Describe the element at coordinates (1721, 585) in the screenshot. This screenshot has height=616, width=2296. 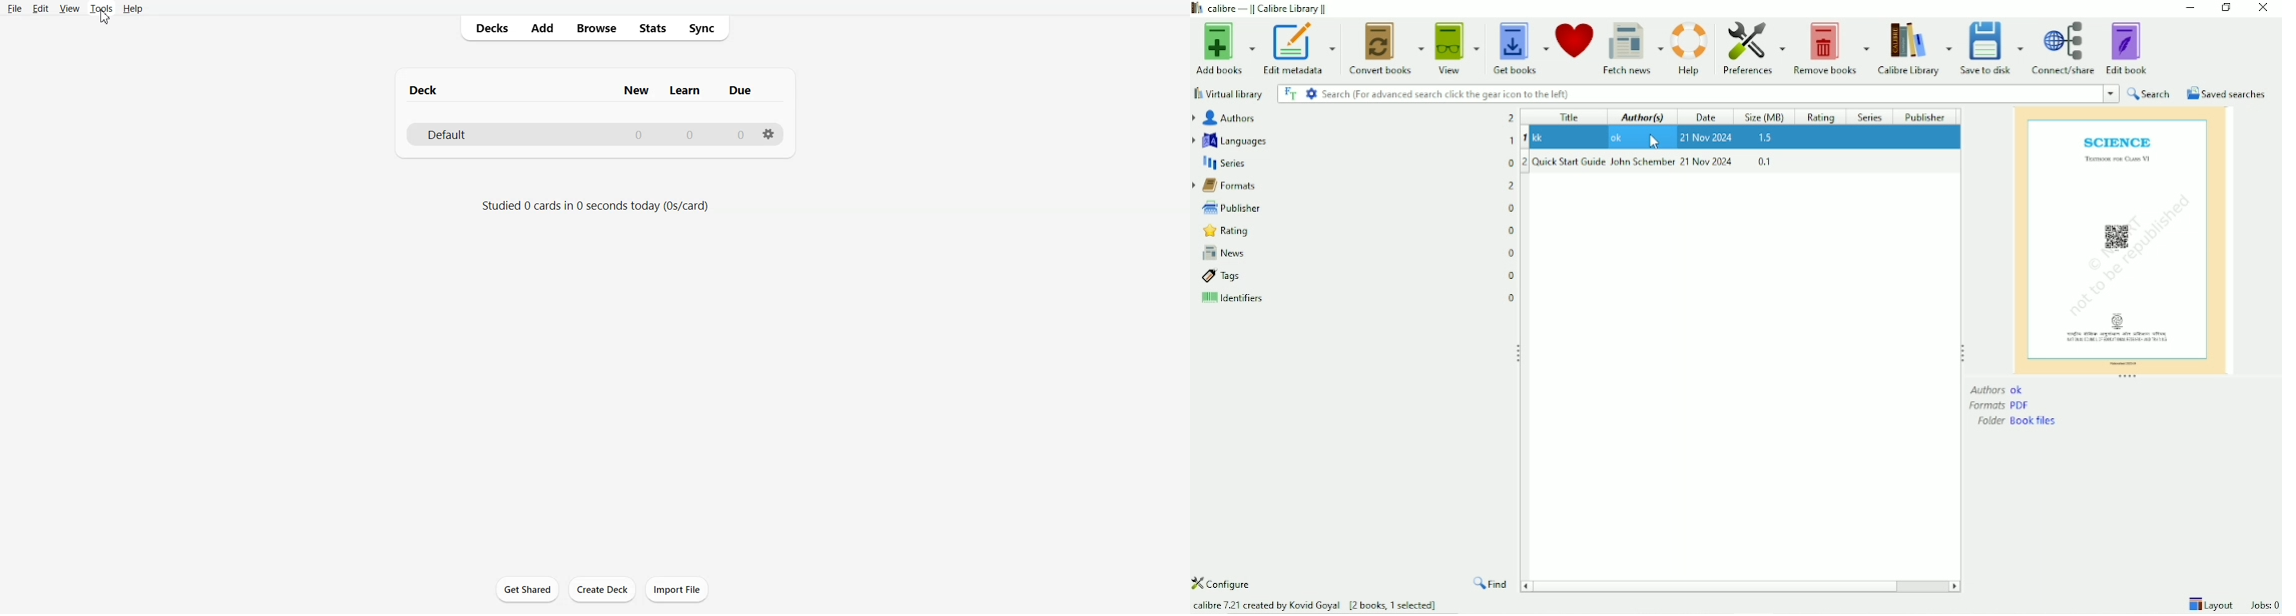
I see `Horizontal scrollbar` at that location.